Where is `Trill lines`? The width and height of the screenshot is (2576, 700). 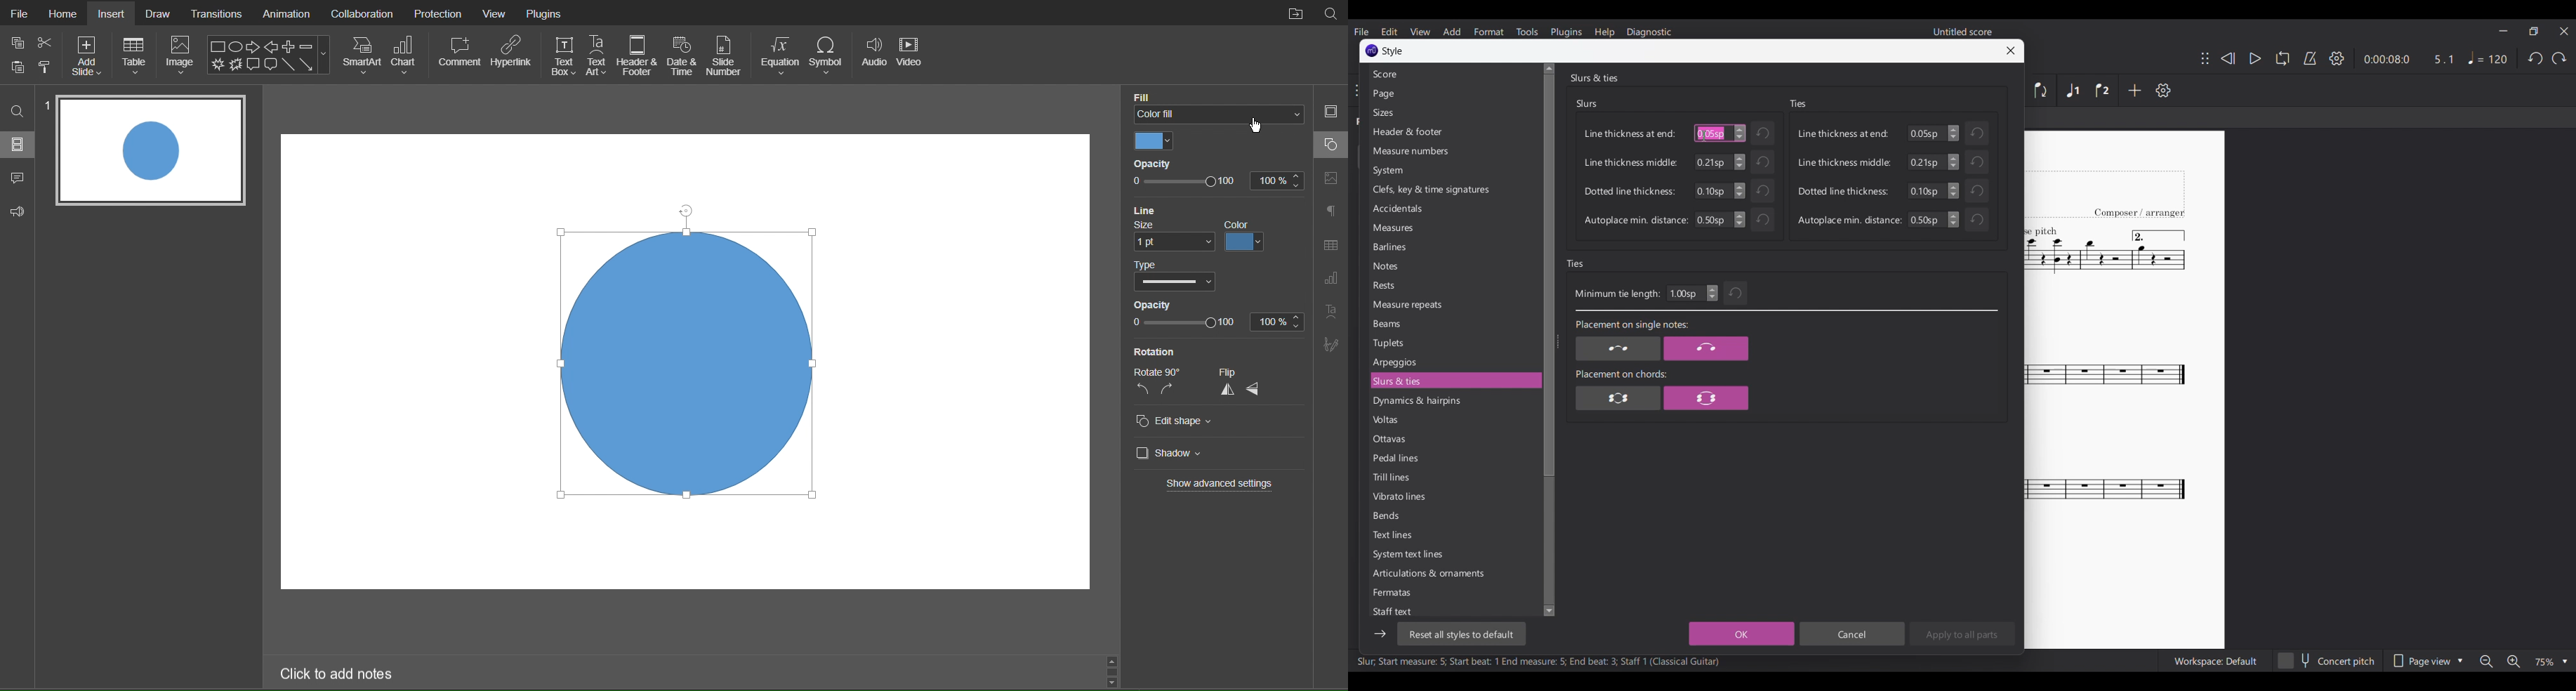
Trill lines is located at coordinates (1454, 477).